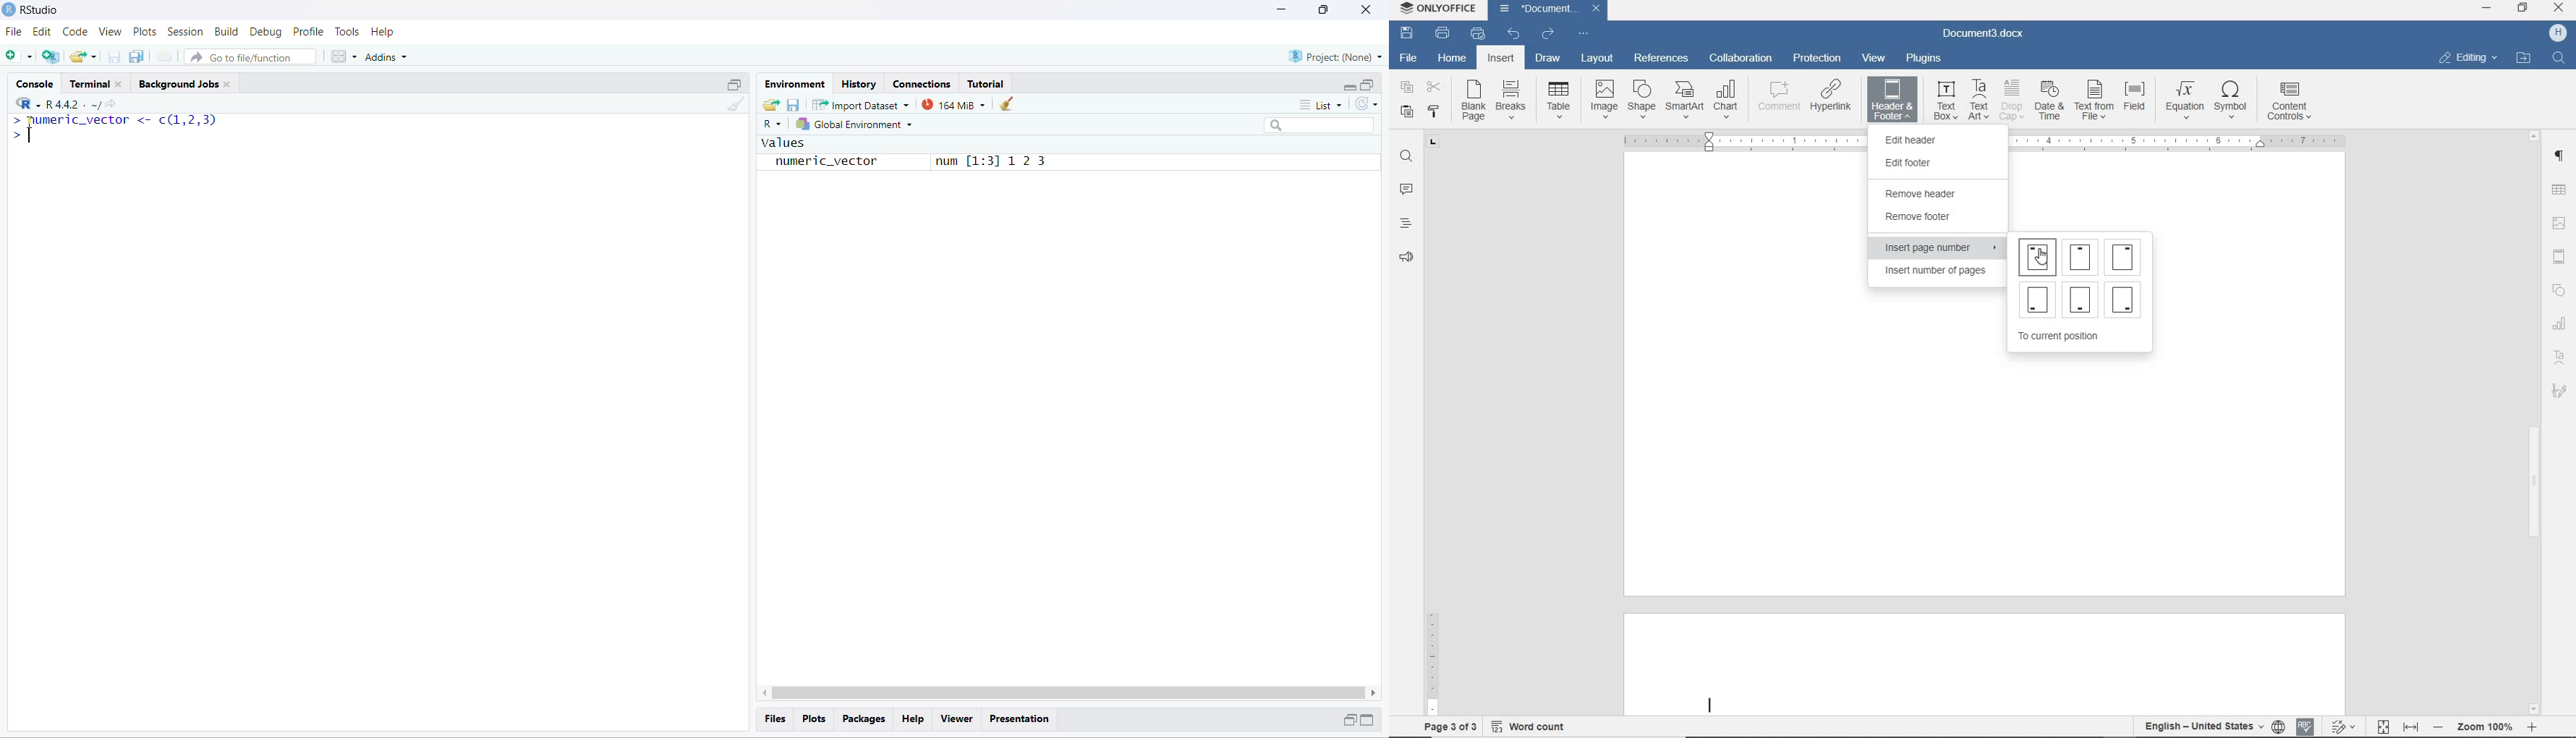  What do you see at coordinates (1350, 88) in the screenshot?
I see `minimize` at bounding box center [1350, 88].